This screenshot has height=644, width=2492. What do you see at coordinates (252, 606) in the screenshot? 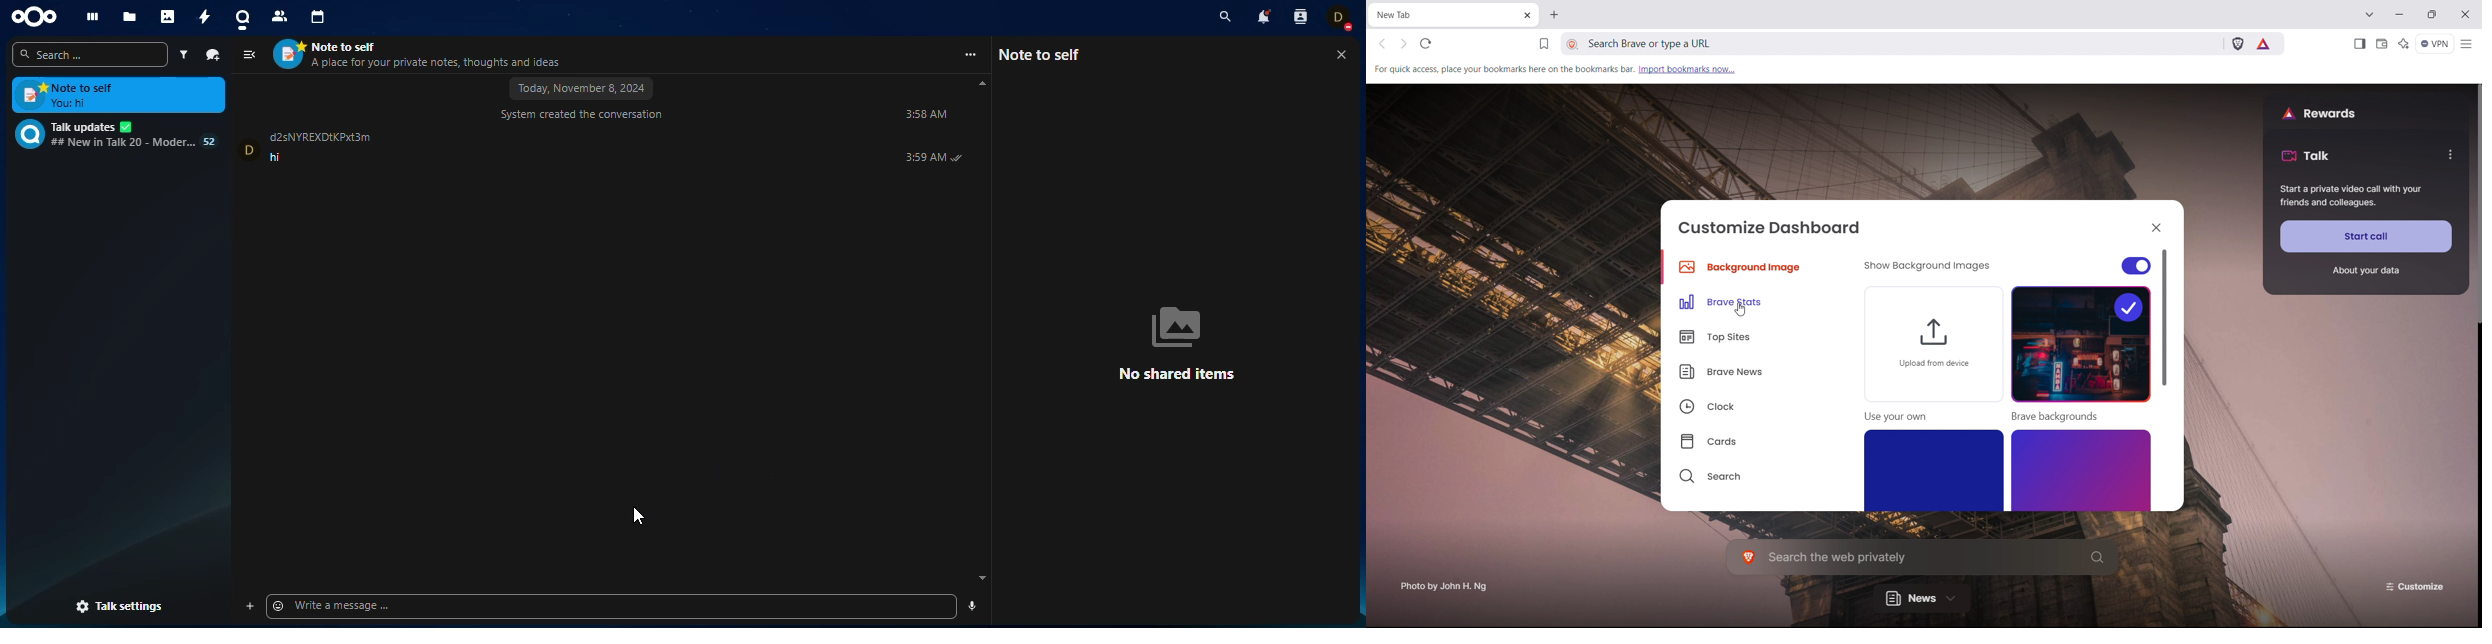
I see `add` at bounding box center [252, 606].